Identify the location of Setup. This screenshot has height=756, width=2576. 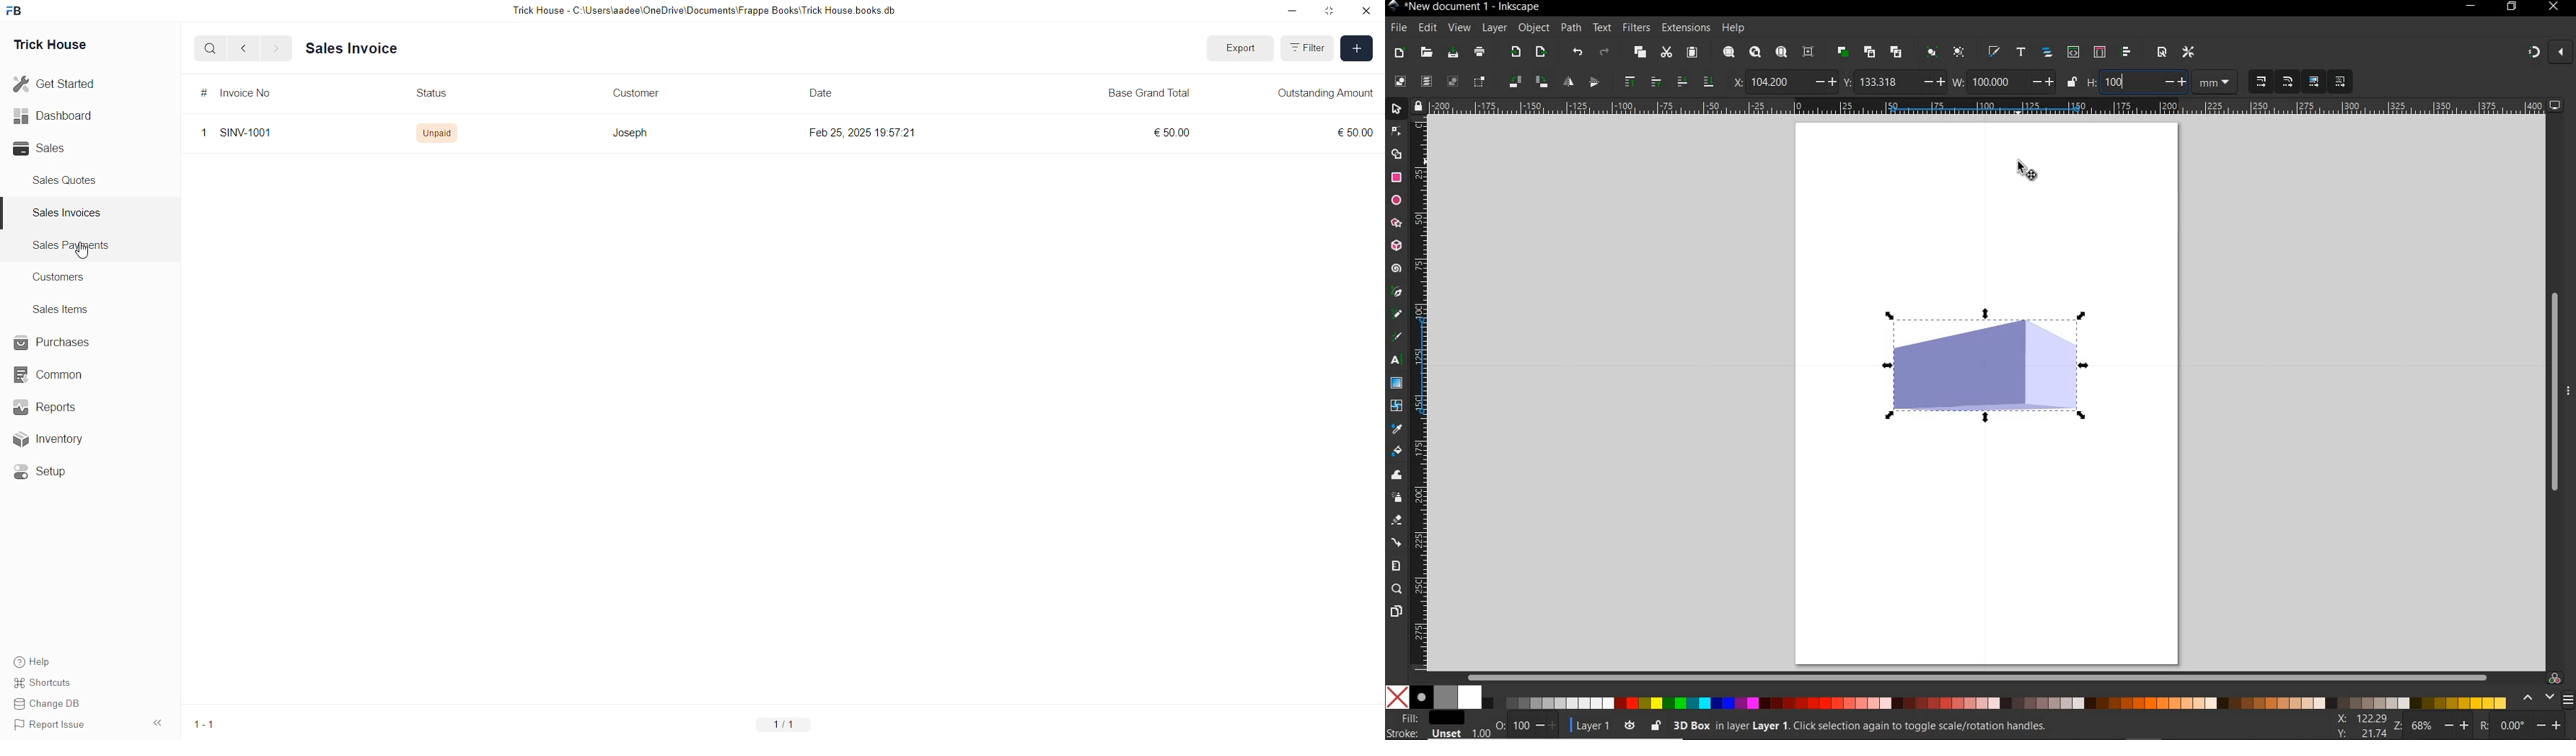
(47, 474).